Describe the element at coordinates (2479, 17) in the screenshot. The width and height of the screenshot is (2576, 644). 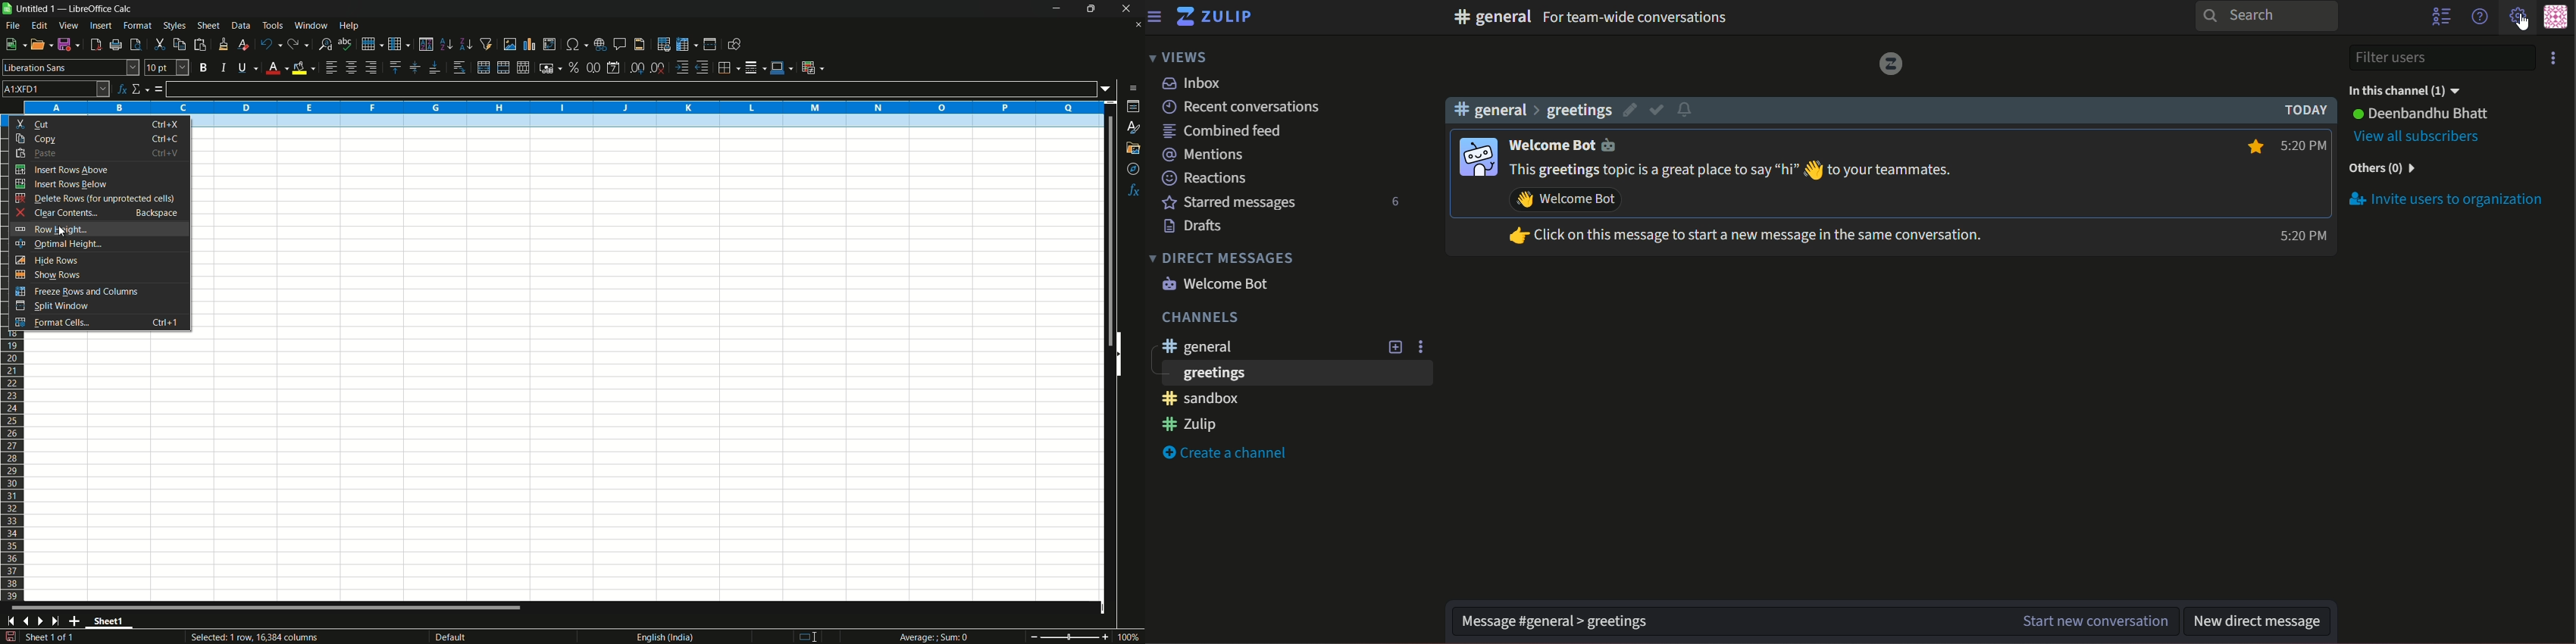
I see `question` at that location.